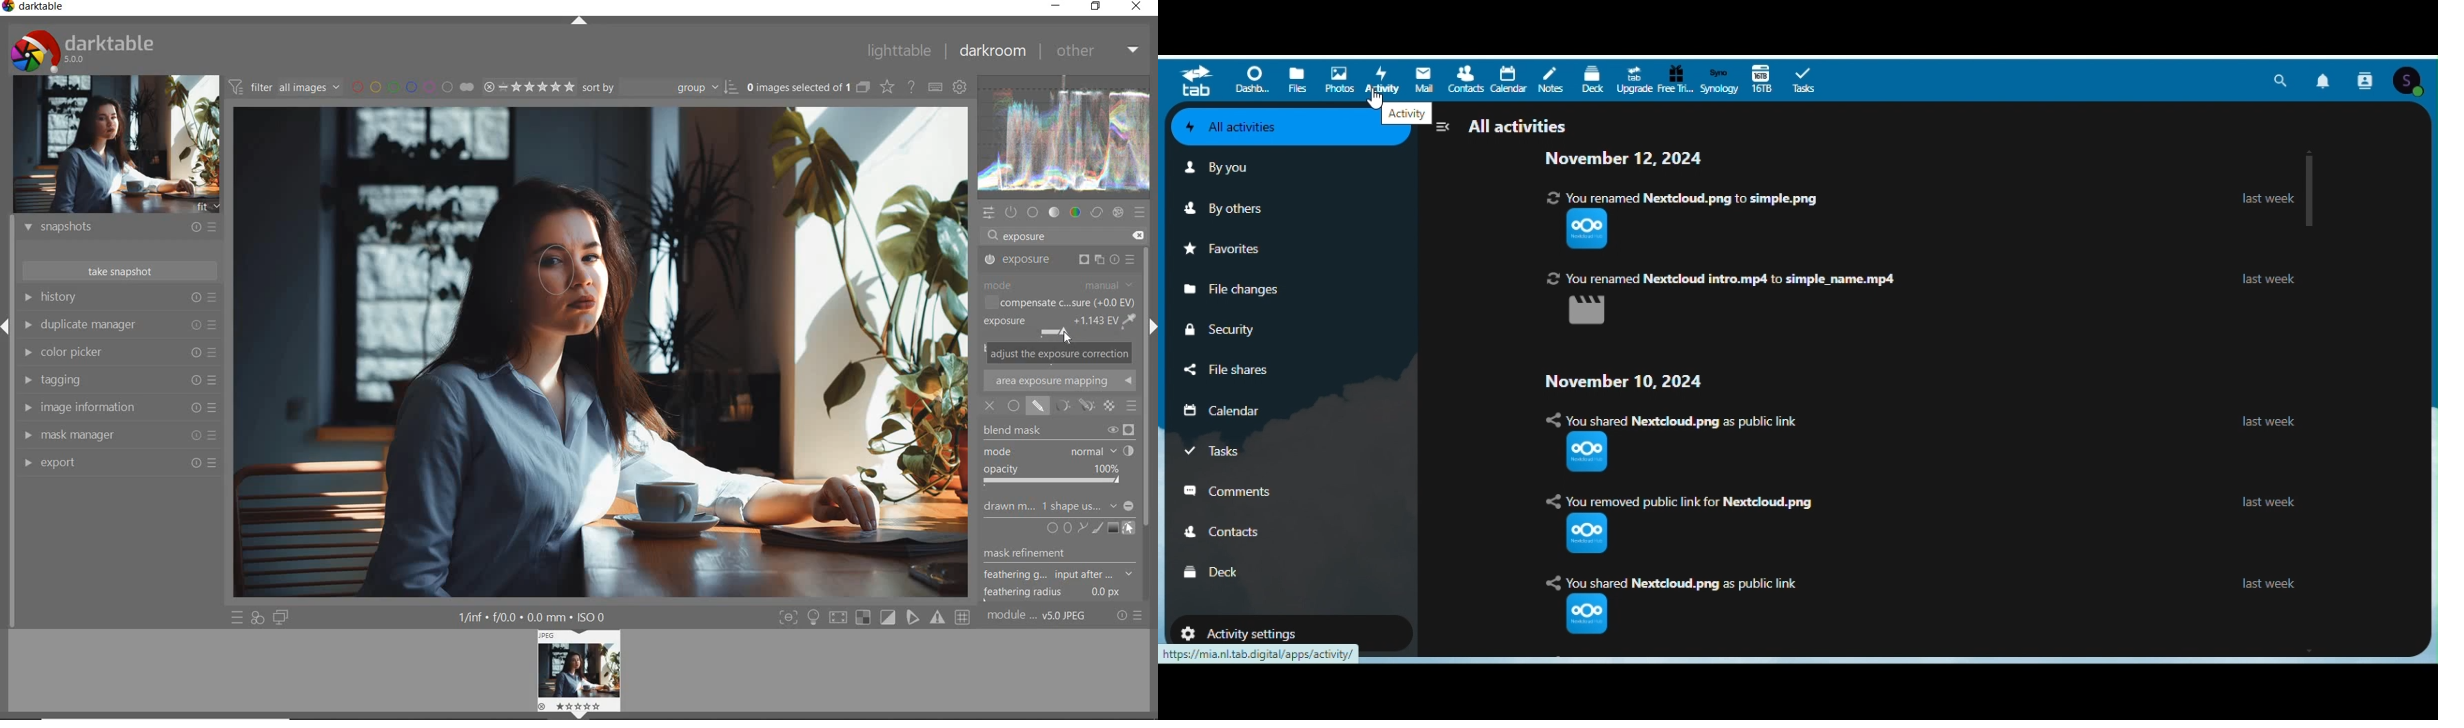 The width and height of the screenshot is (2464, 728). I want to click on darkroom, so click(992, 52).